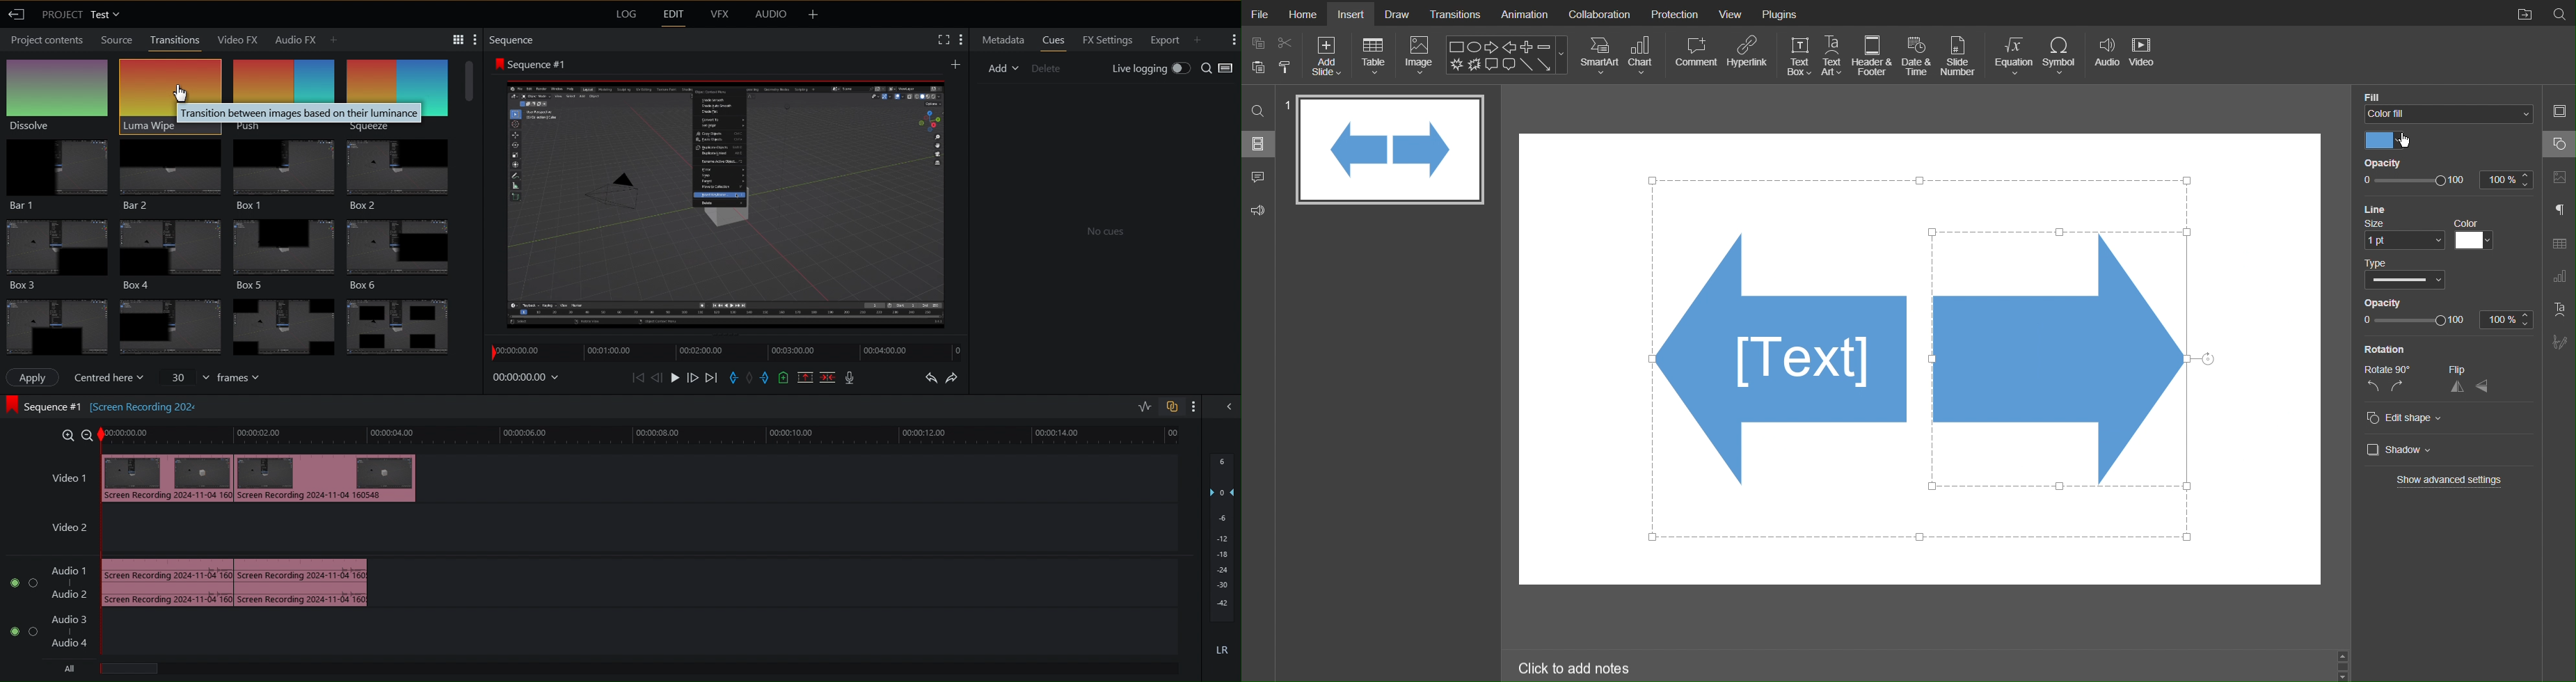 The width and height of the screenshot is (2576, 700). I want to click on Zoom, so click(74, 434).